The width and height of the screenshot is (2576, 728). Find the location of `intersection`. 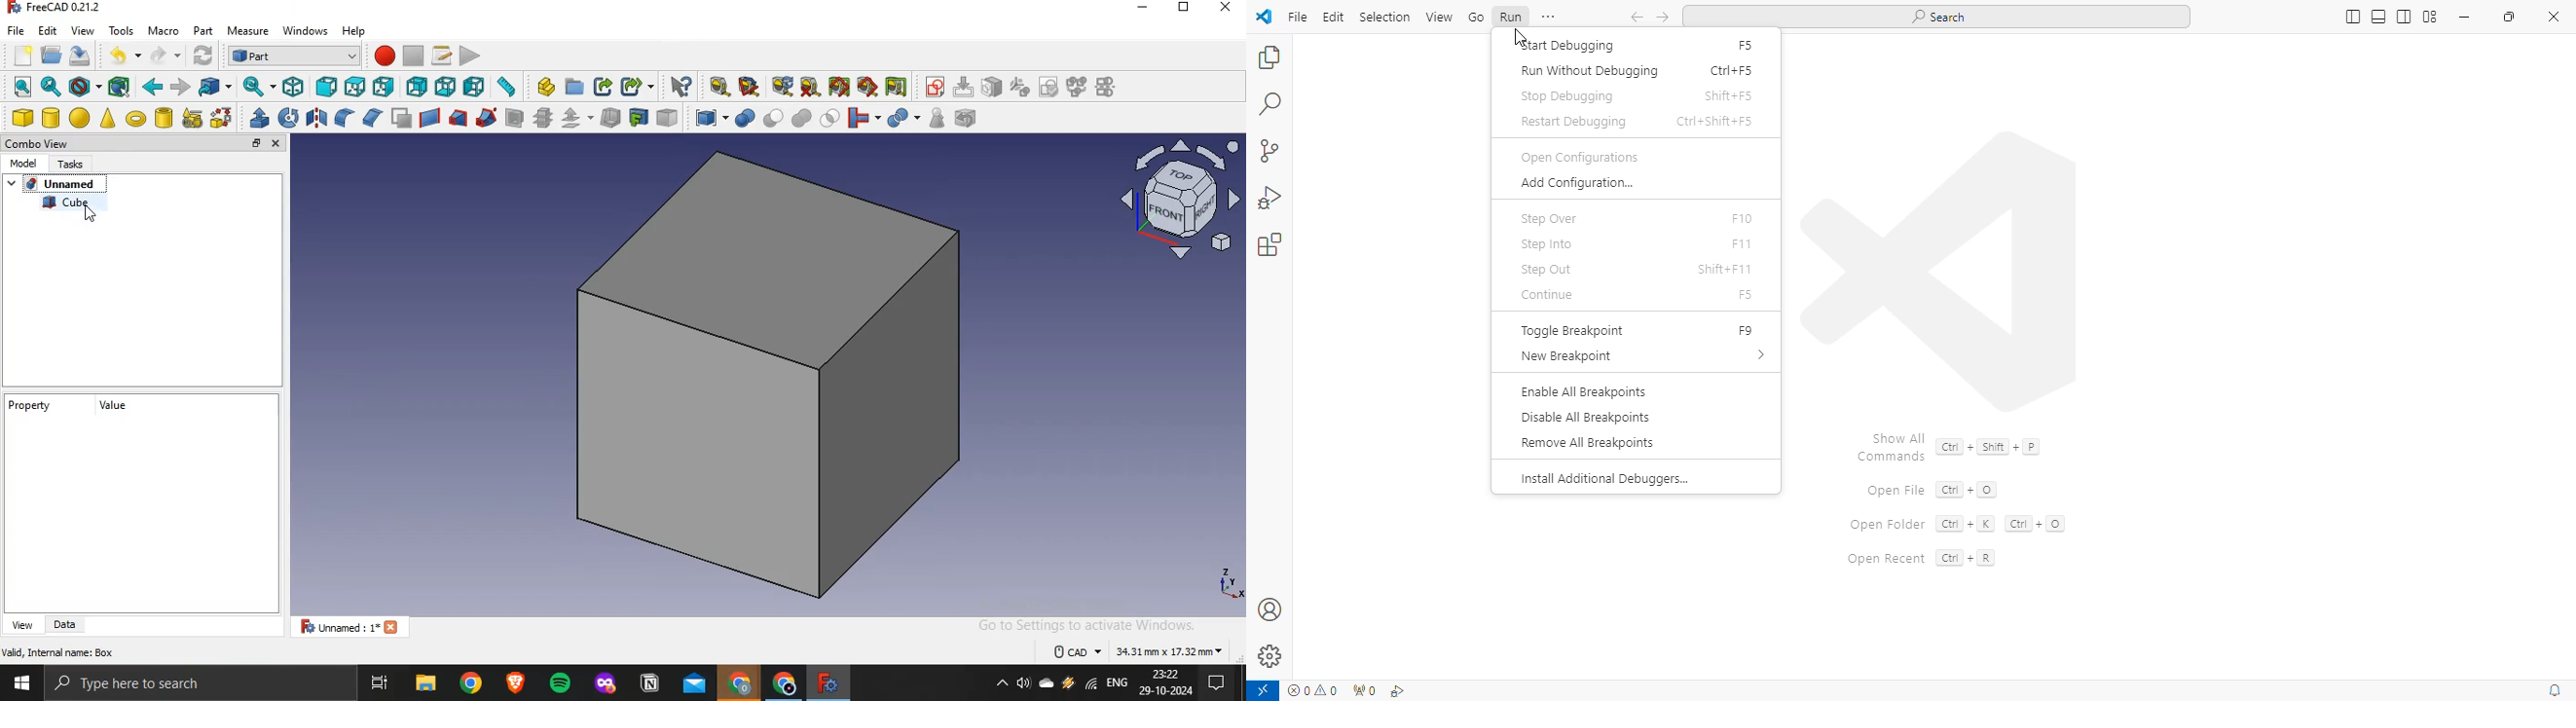

intersection is located at coordinates (831, 116).